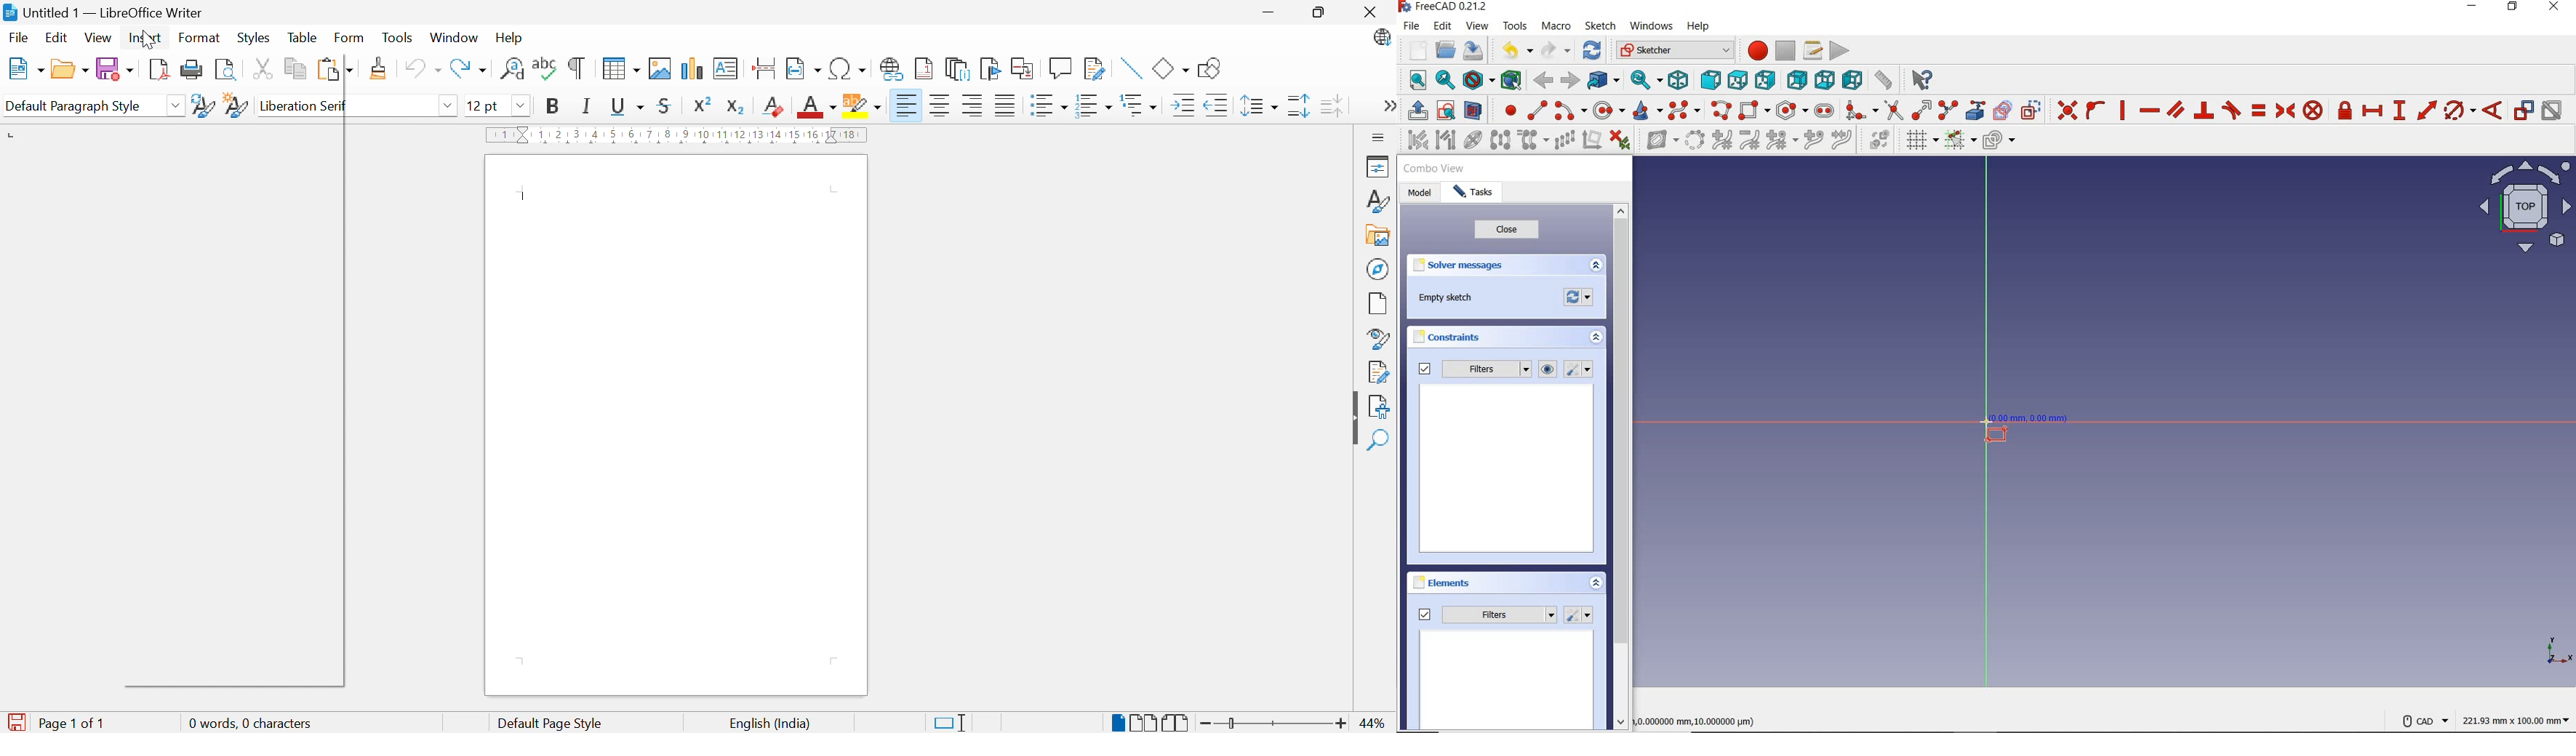 The image size is (2576, 756). I want to click on ssttings, so click(1580, 370).